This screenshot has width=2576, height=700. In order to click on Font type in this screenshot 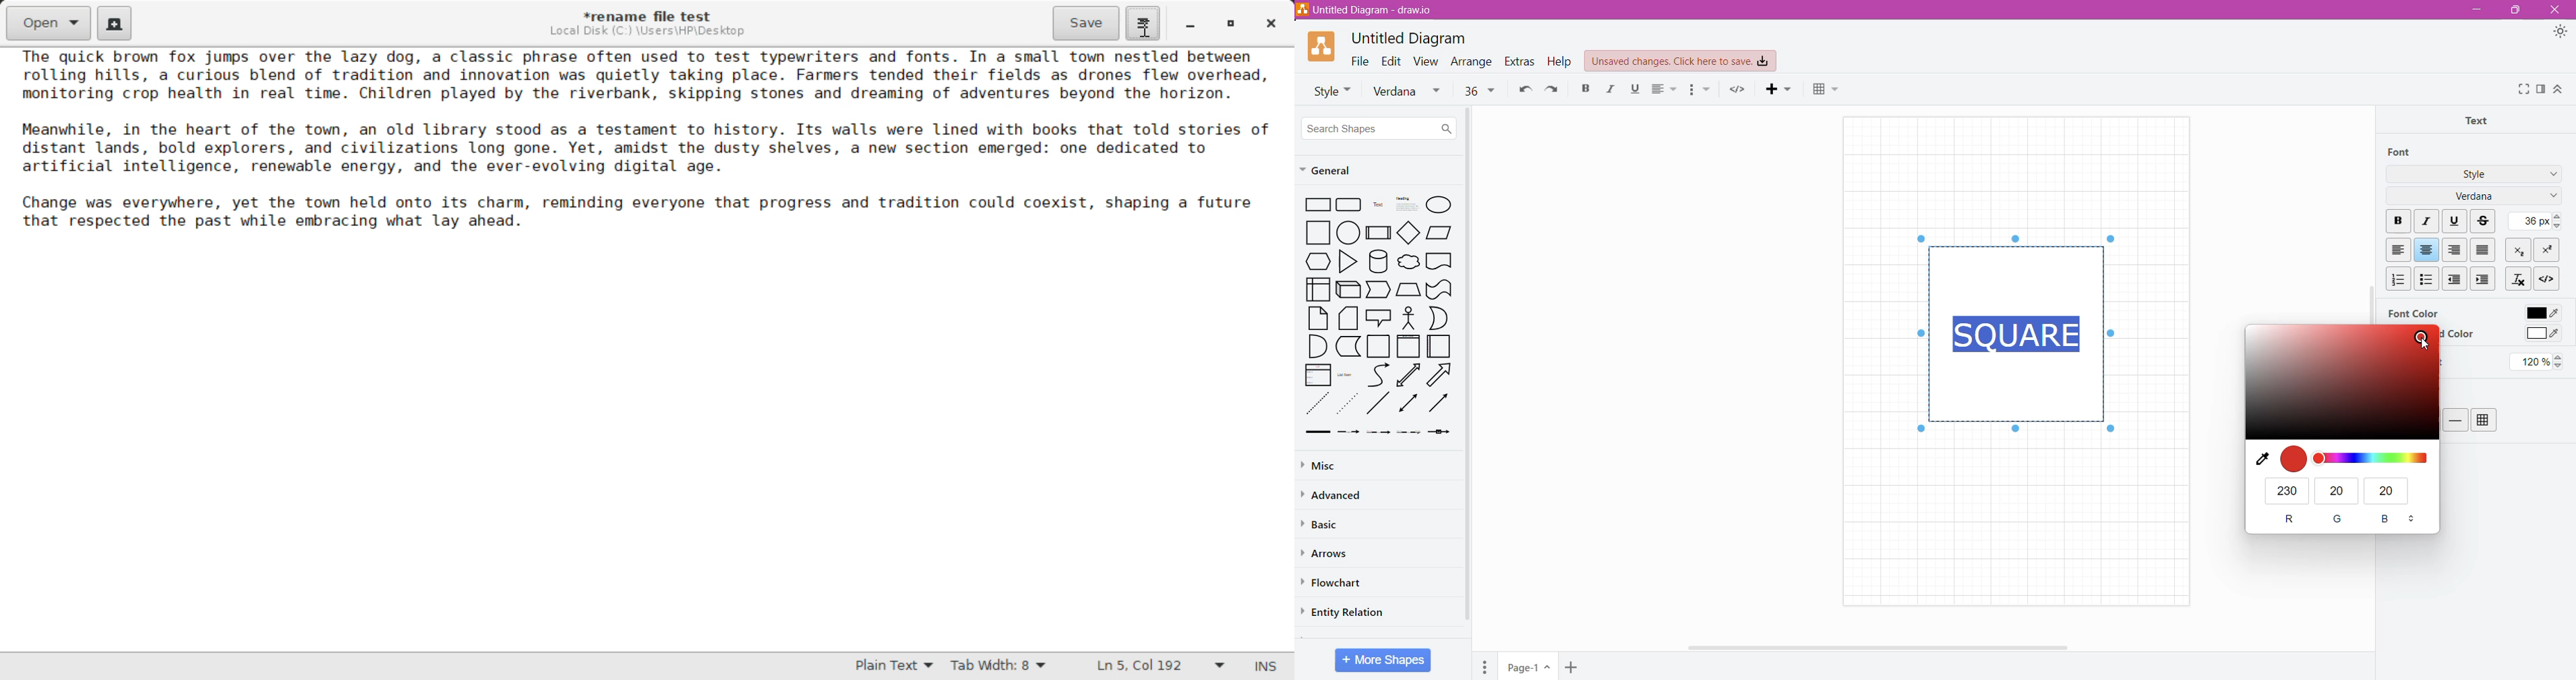, I will do `click(1410, 92)`.